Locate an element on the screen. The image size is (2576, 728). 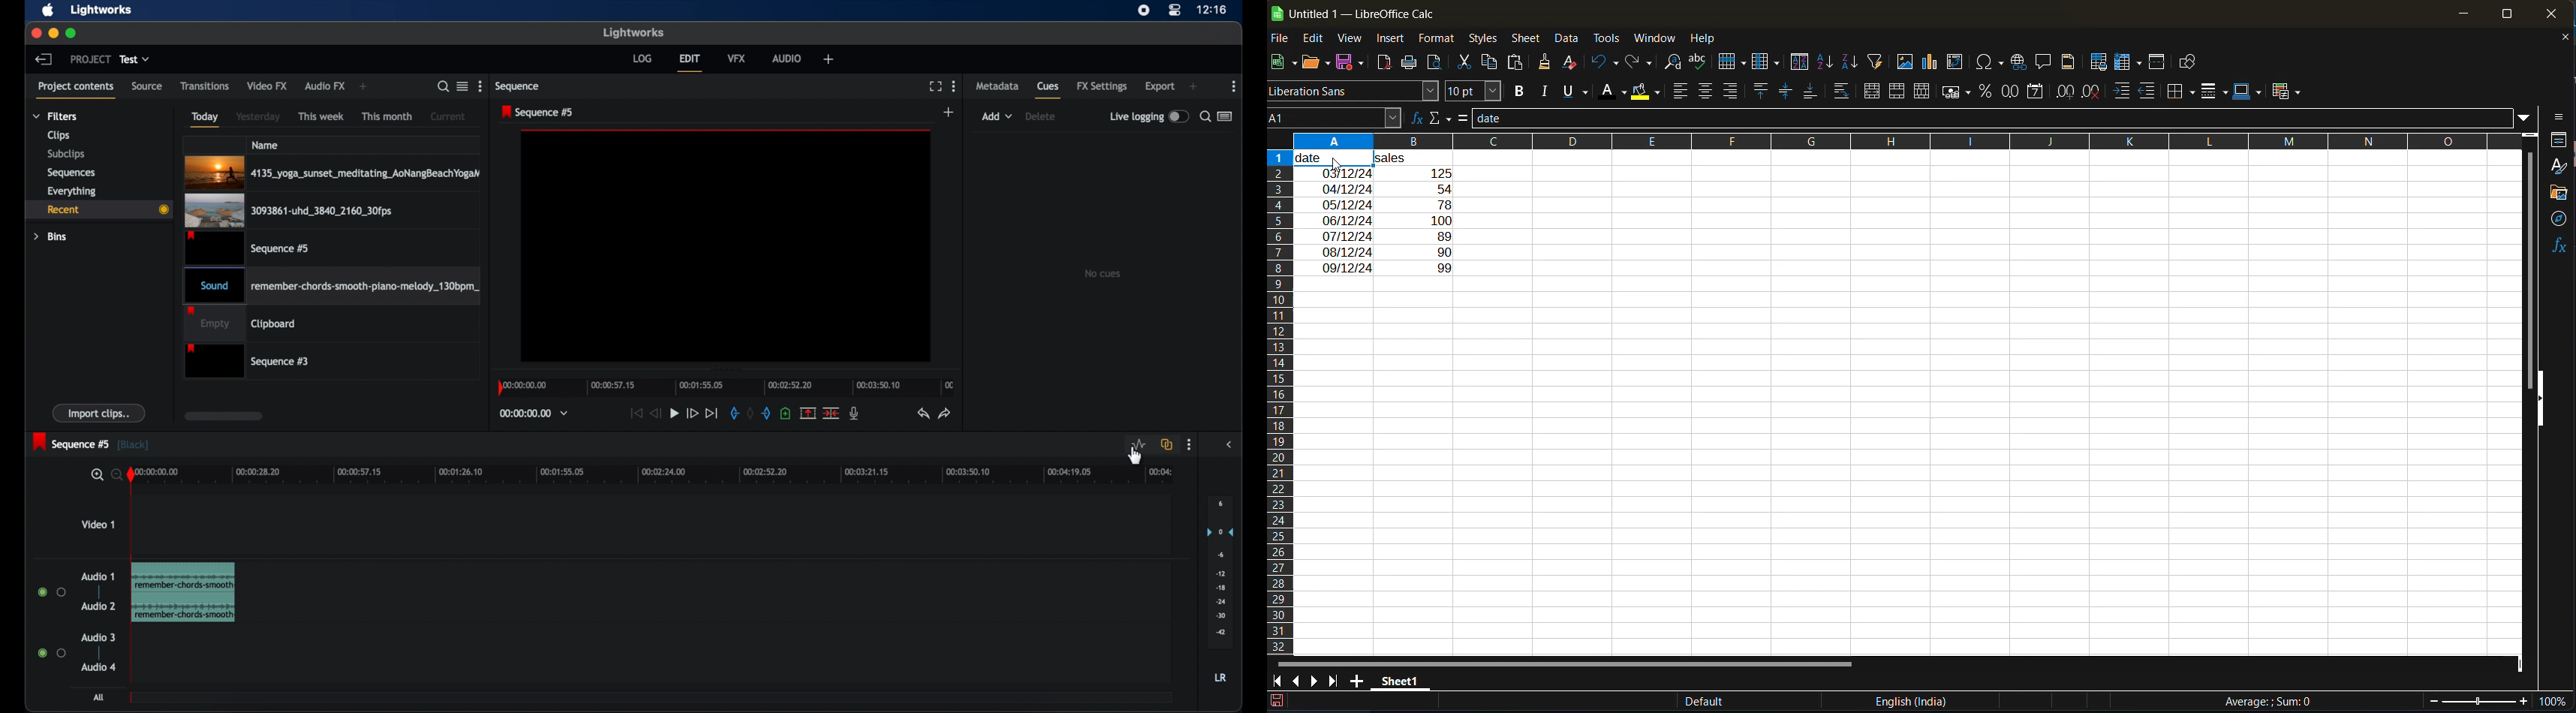
time is located at coordinates (1212, 11).